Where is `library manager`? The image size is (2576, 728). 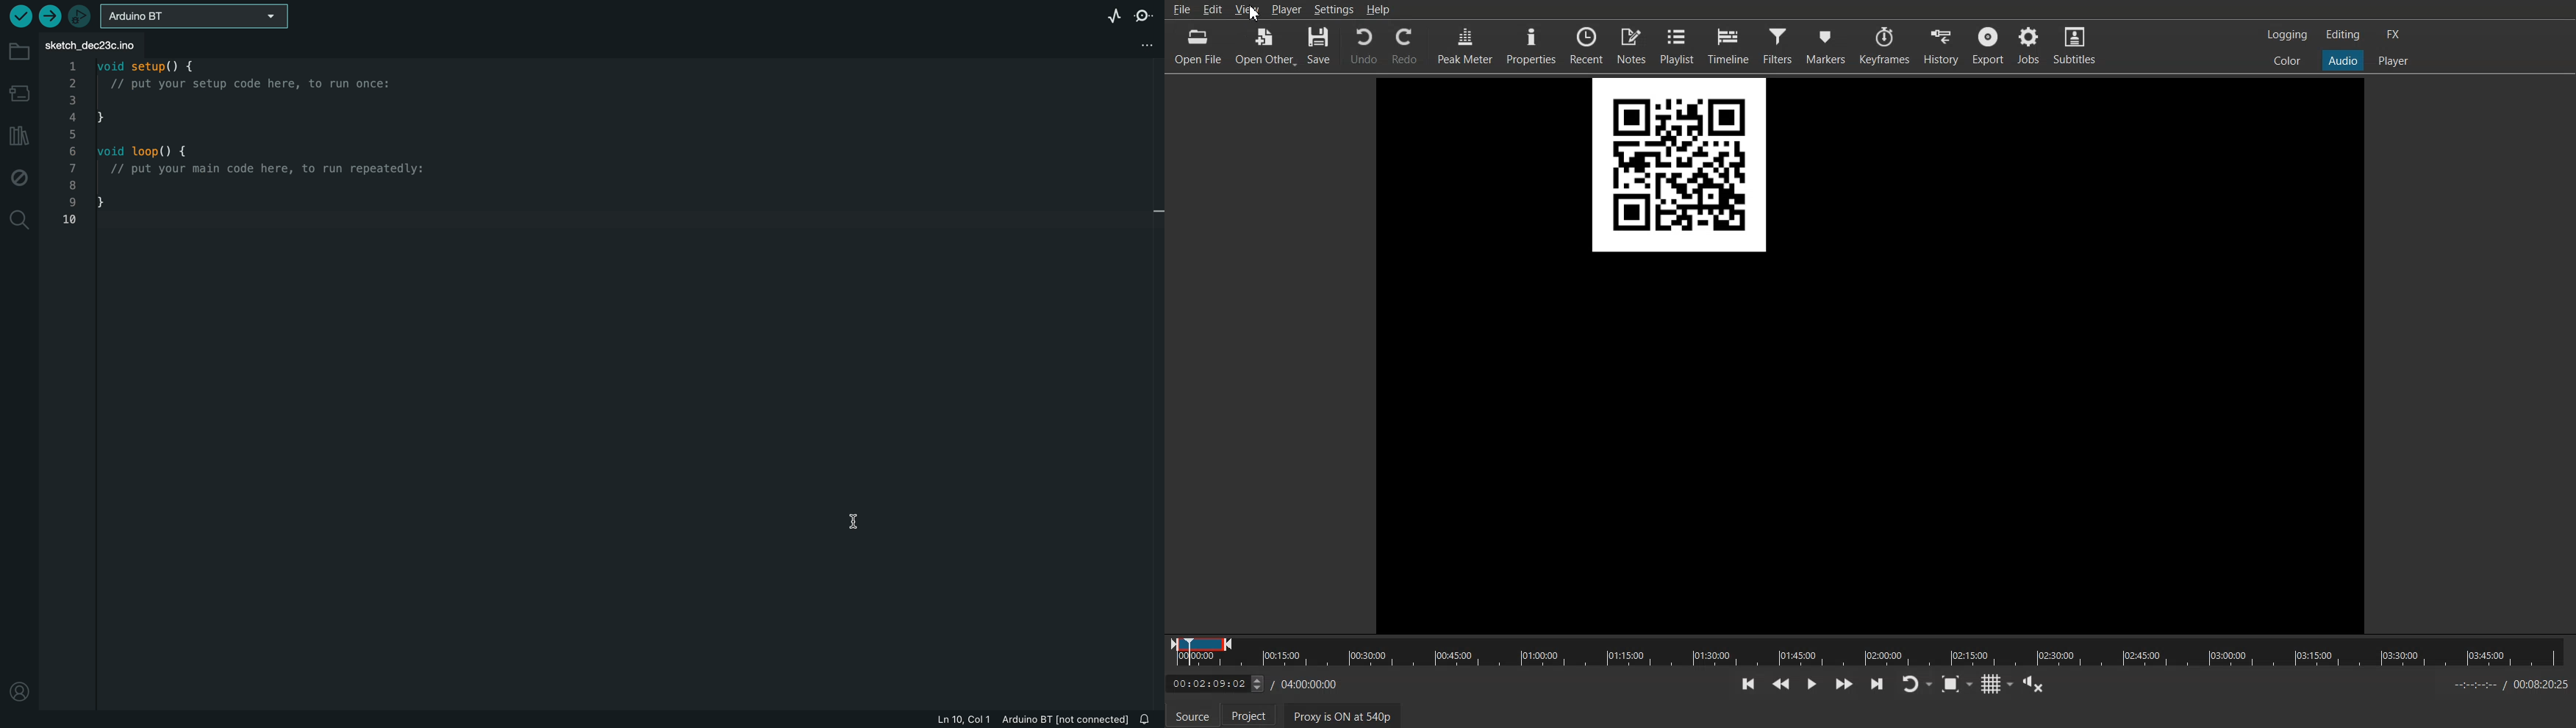 library manager is located at coordinates (19, 137).